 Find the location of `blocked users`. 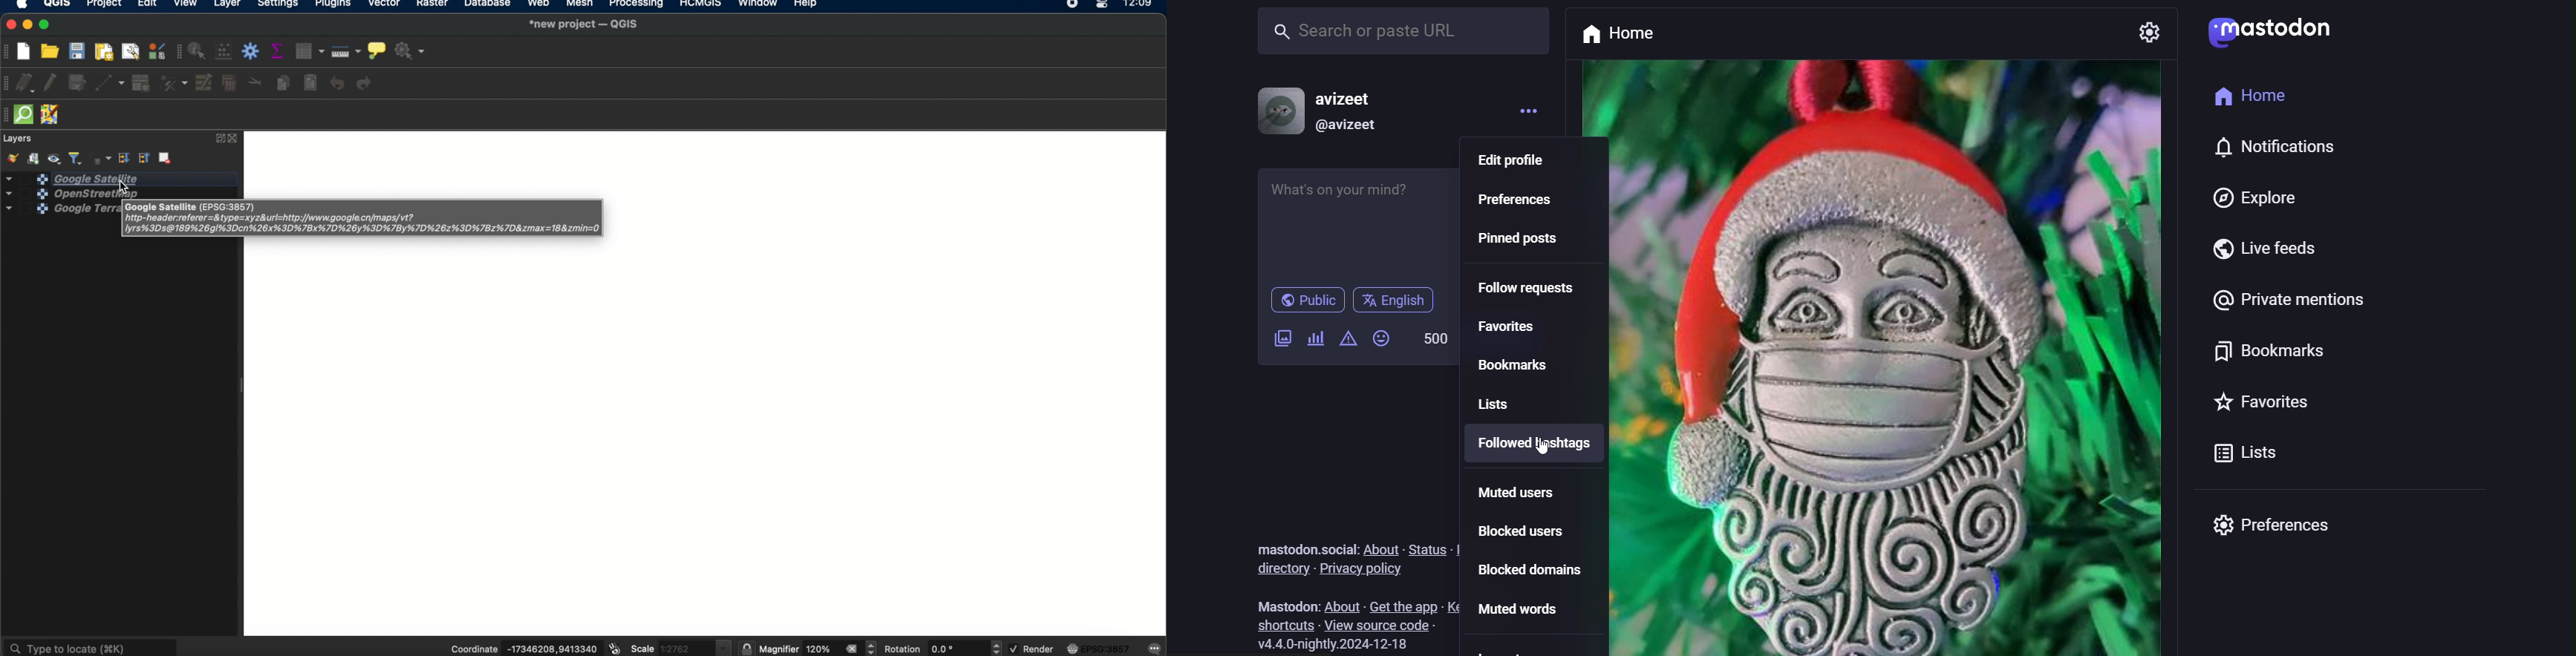

blocked users is located at coordinates (1530, 534).